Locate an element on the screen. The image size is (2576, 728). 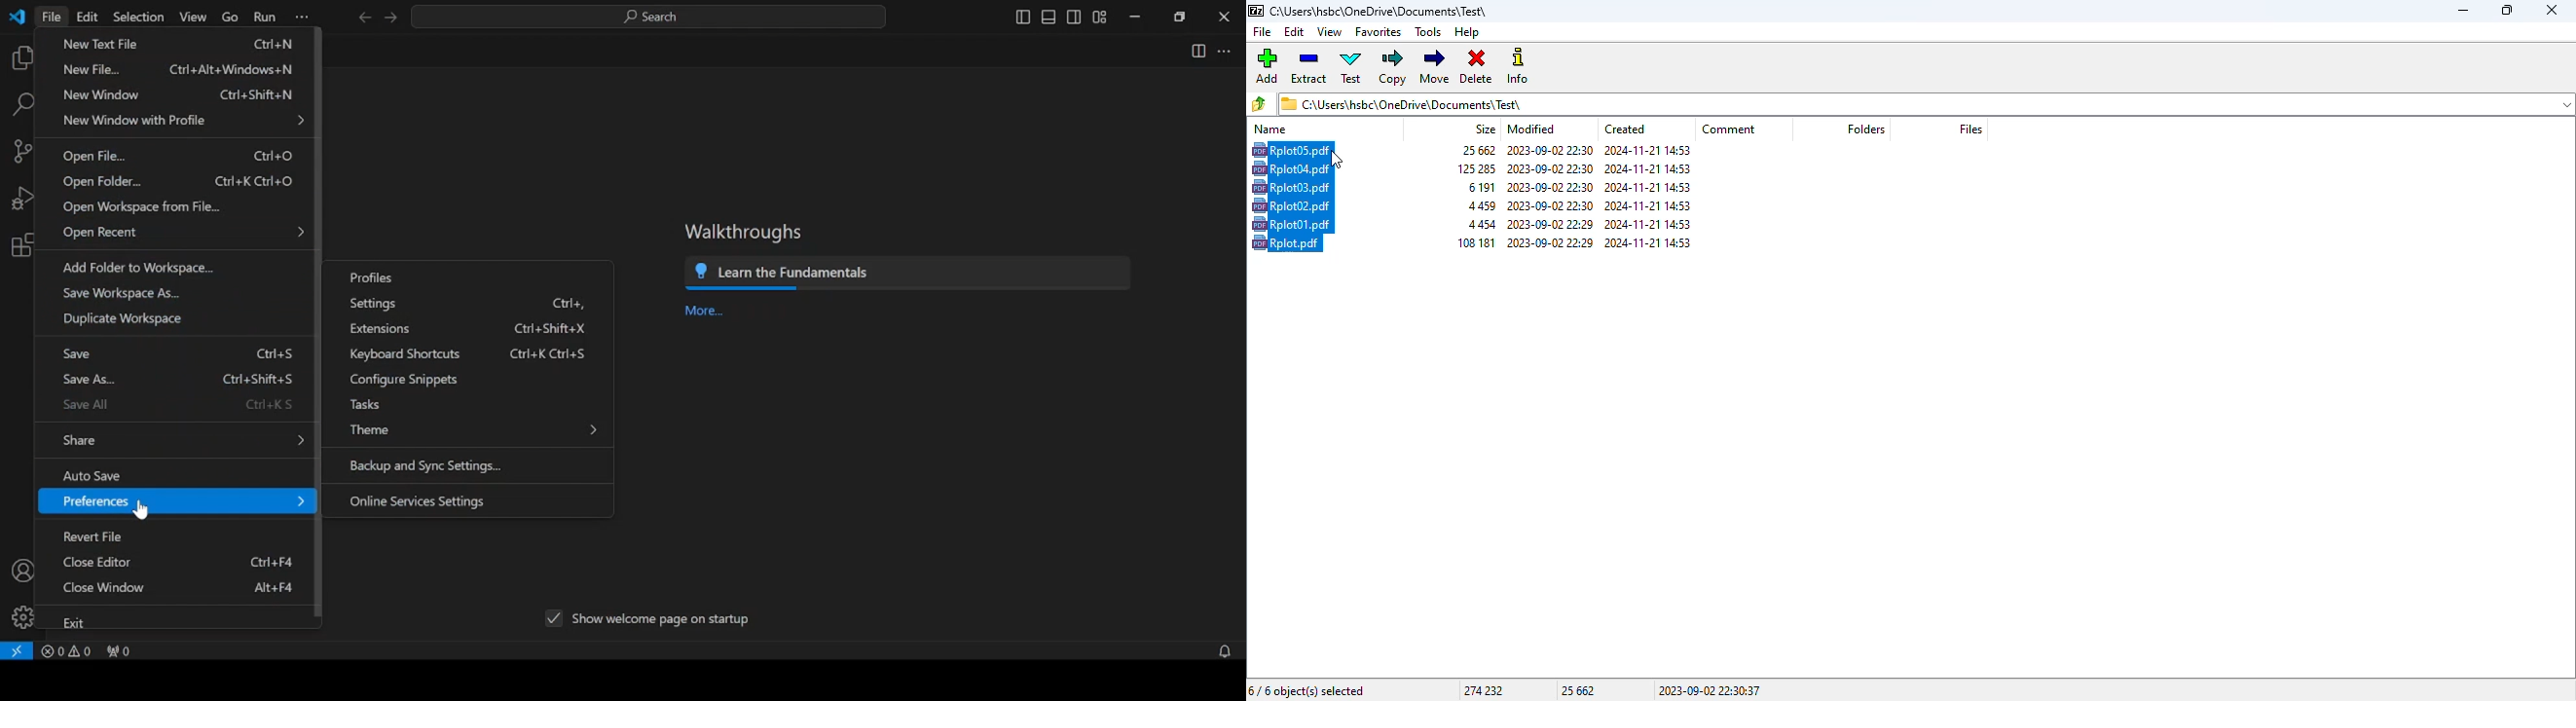
comment is located at coordinates (1729, 129).